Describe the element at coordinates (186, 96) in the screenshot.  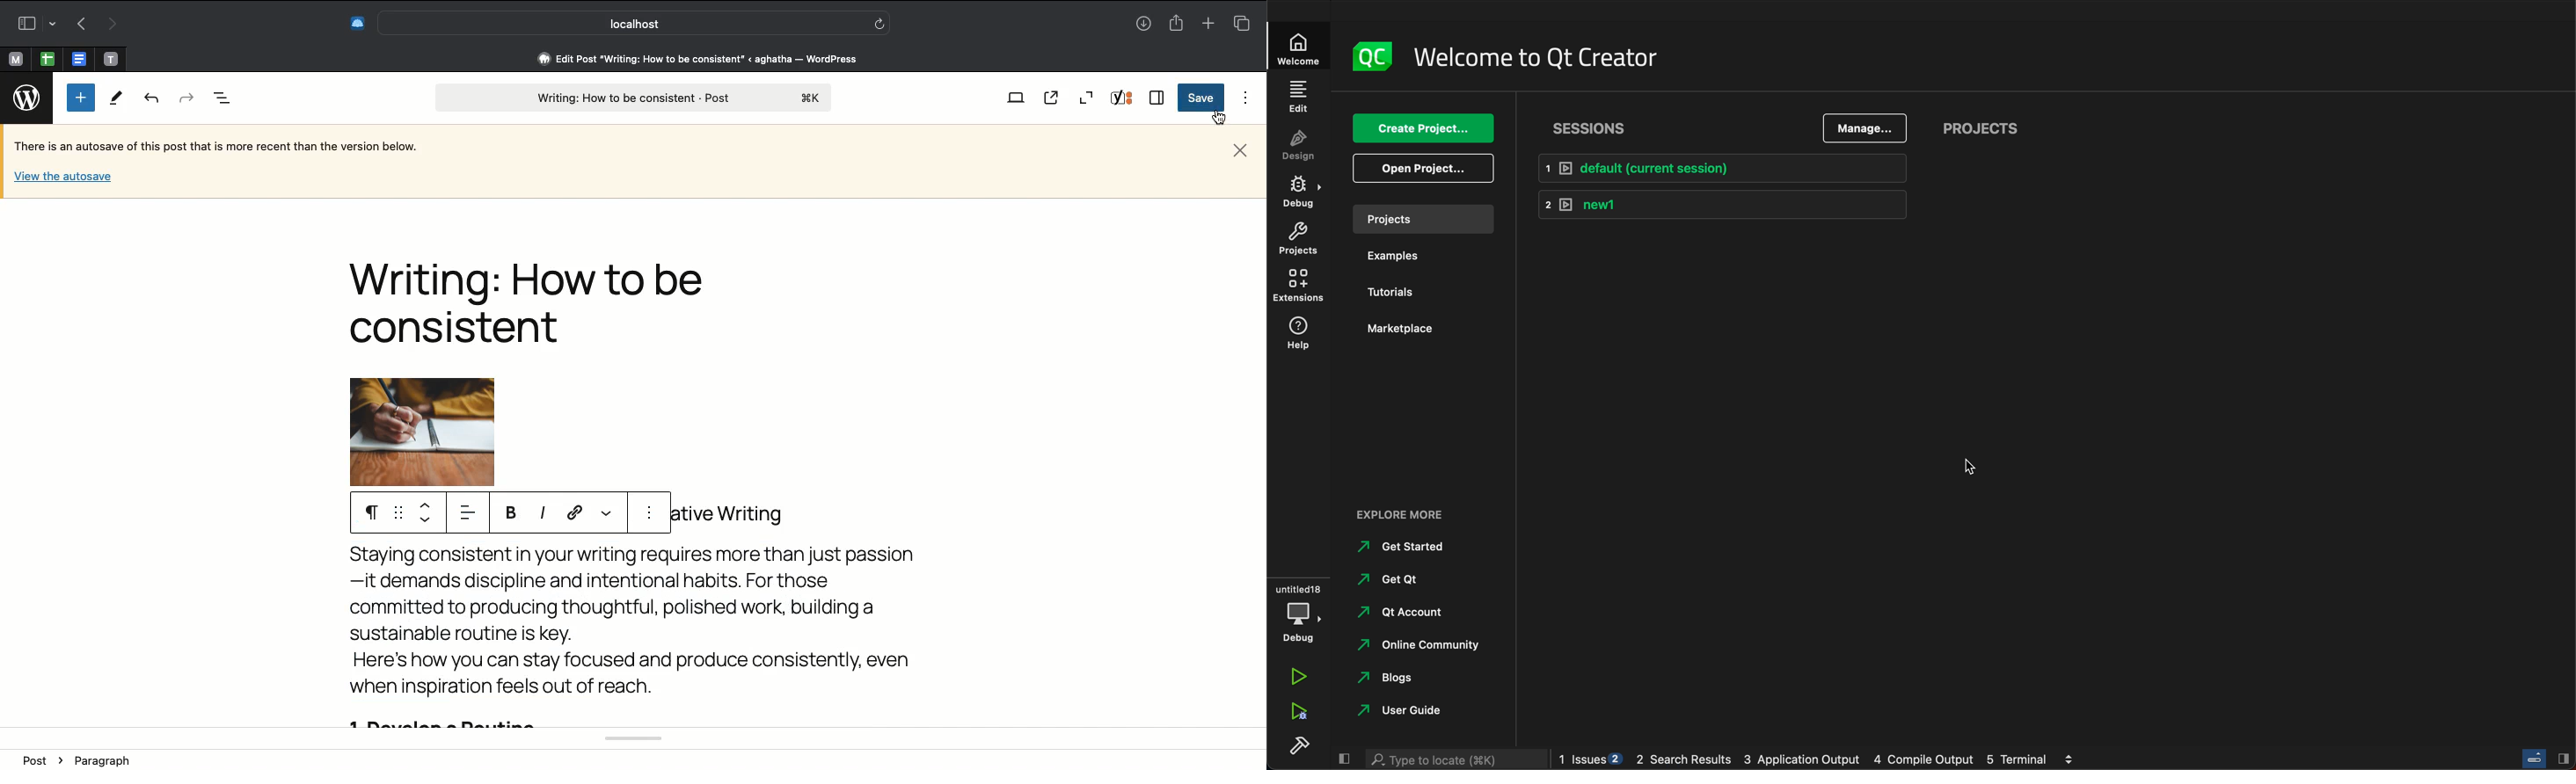
I see `Redo` at that location.